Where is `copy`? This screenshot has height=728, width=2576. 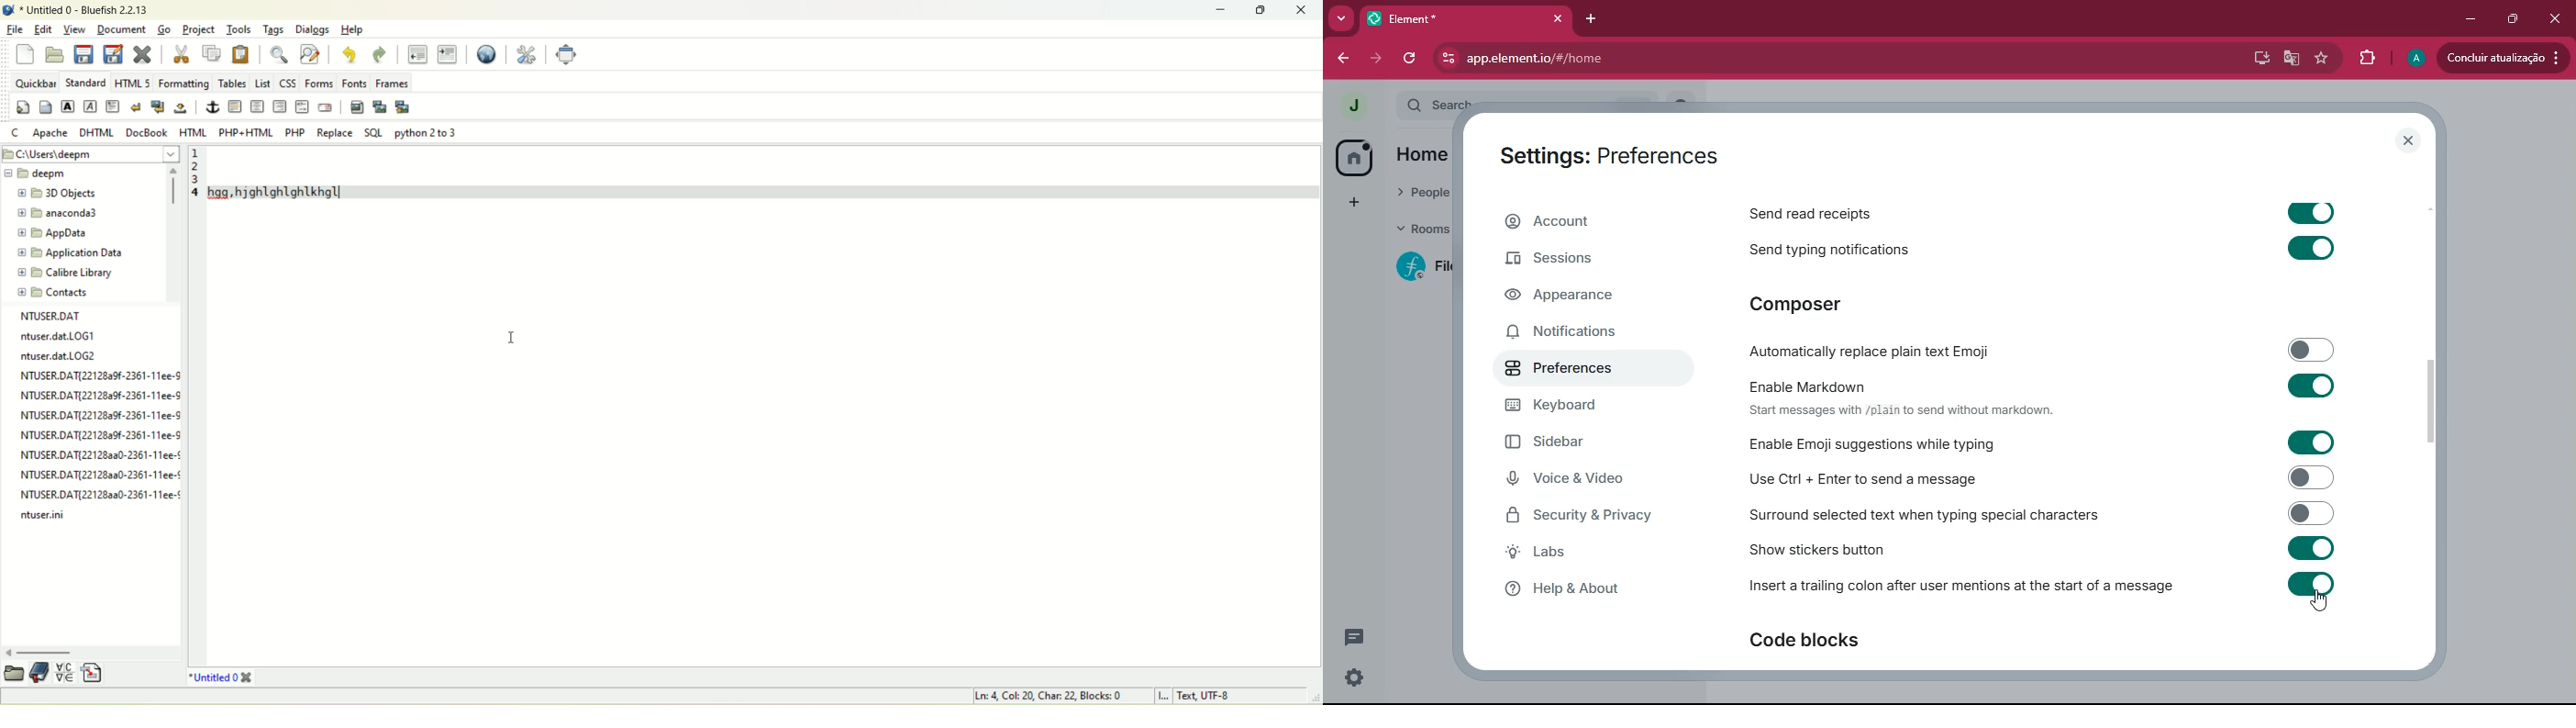
copy is located at coordinates (214, 53).